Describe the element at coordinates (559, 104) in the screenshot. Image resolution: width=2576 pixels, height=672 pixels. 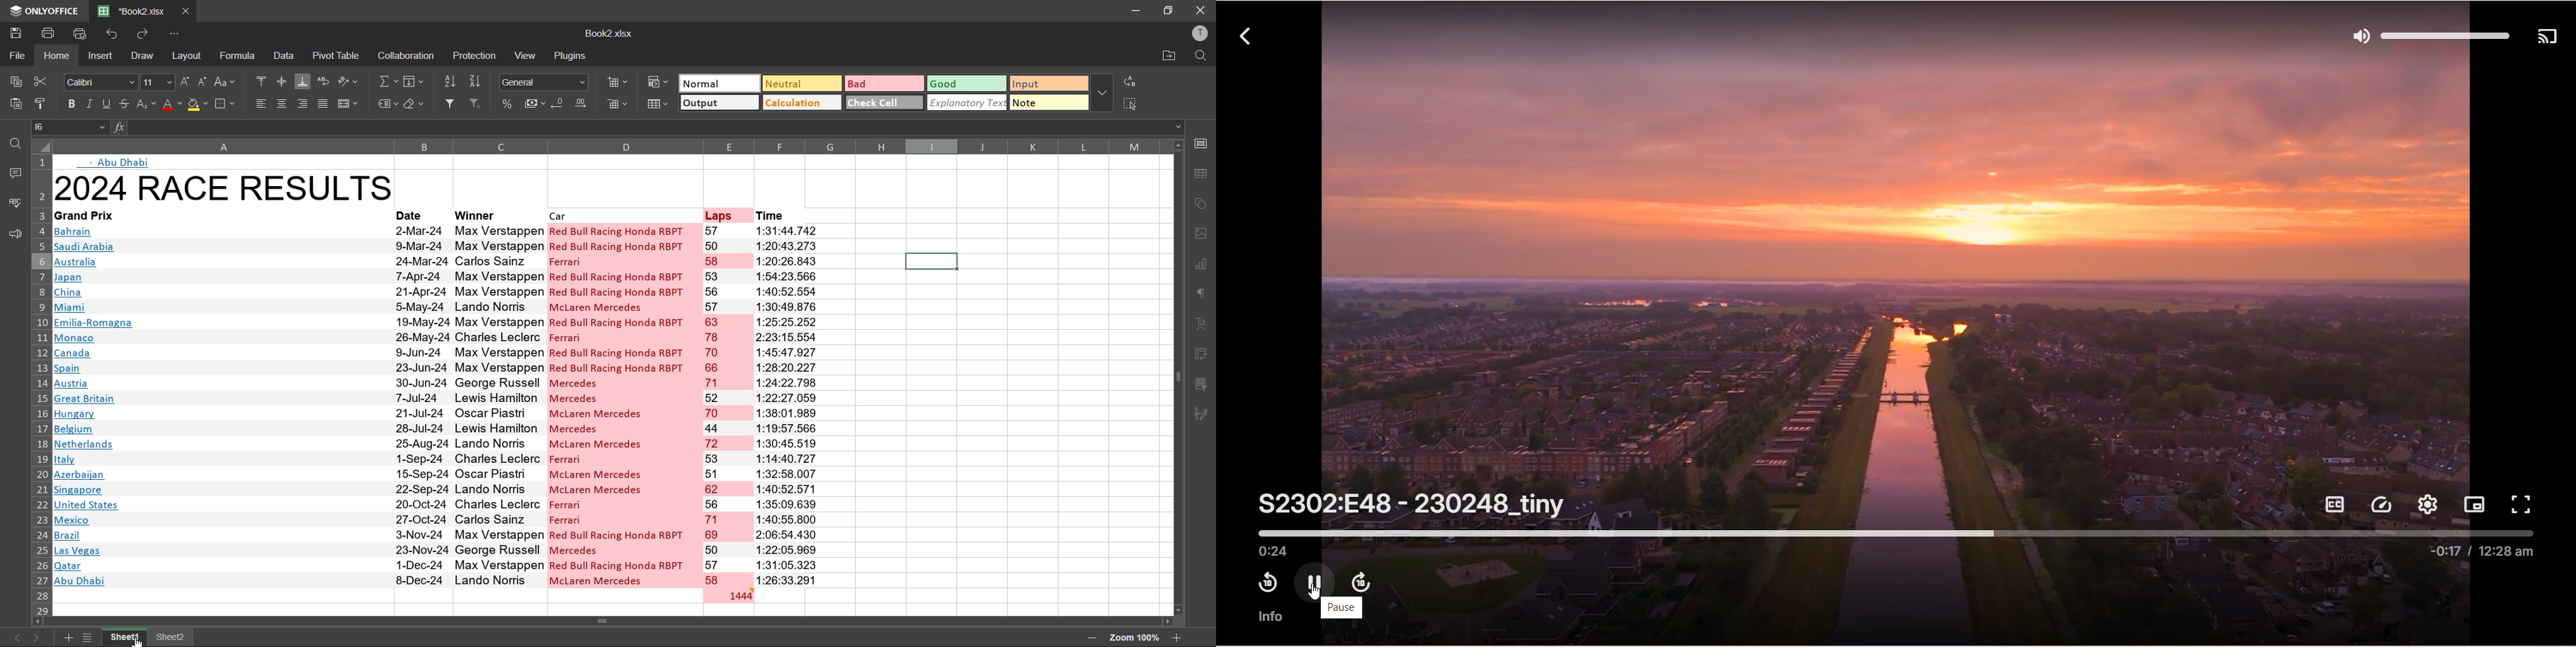
I see `decrease decimal` at that location.